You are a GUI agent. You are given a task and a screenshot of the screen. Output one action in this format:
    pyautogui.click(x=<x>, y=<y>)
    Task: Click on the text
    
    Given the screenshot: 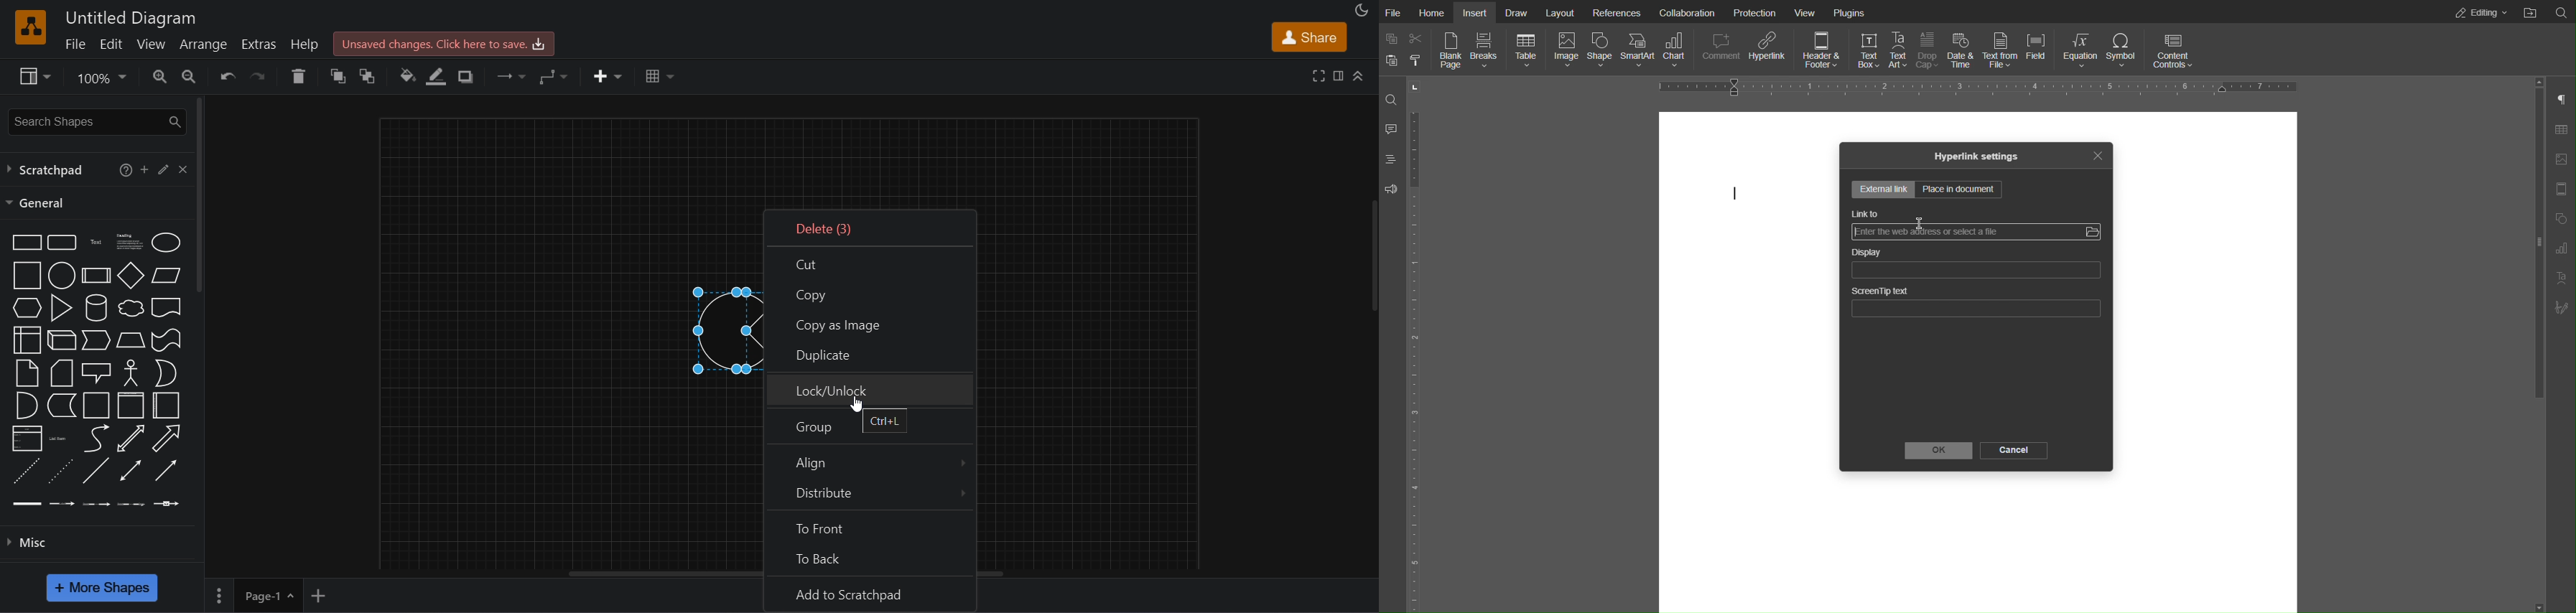 What is the action you would take?
    pyautogui.click(x=97, y=241)
    